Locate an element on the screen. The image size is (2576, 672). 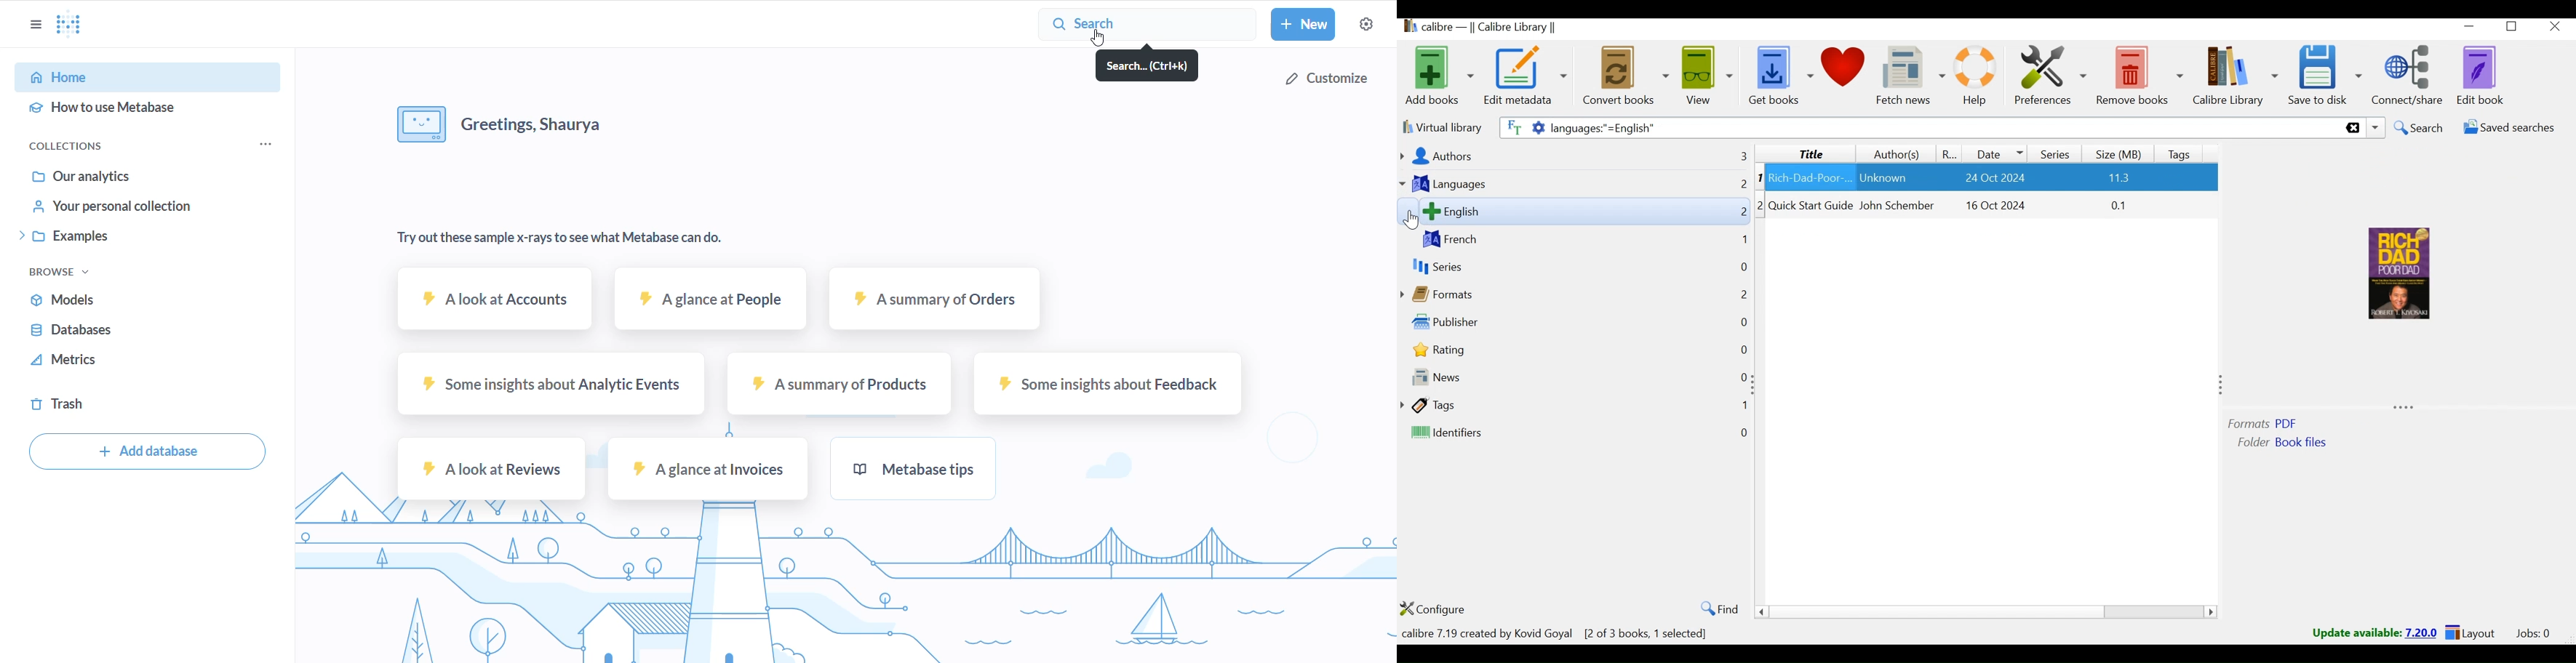
Rating is located at coordinates (1951, 153).